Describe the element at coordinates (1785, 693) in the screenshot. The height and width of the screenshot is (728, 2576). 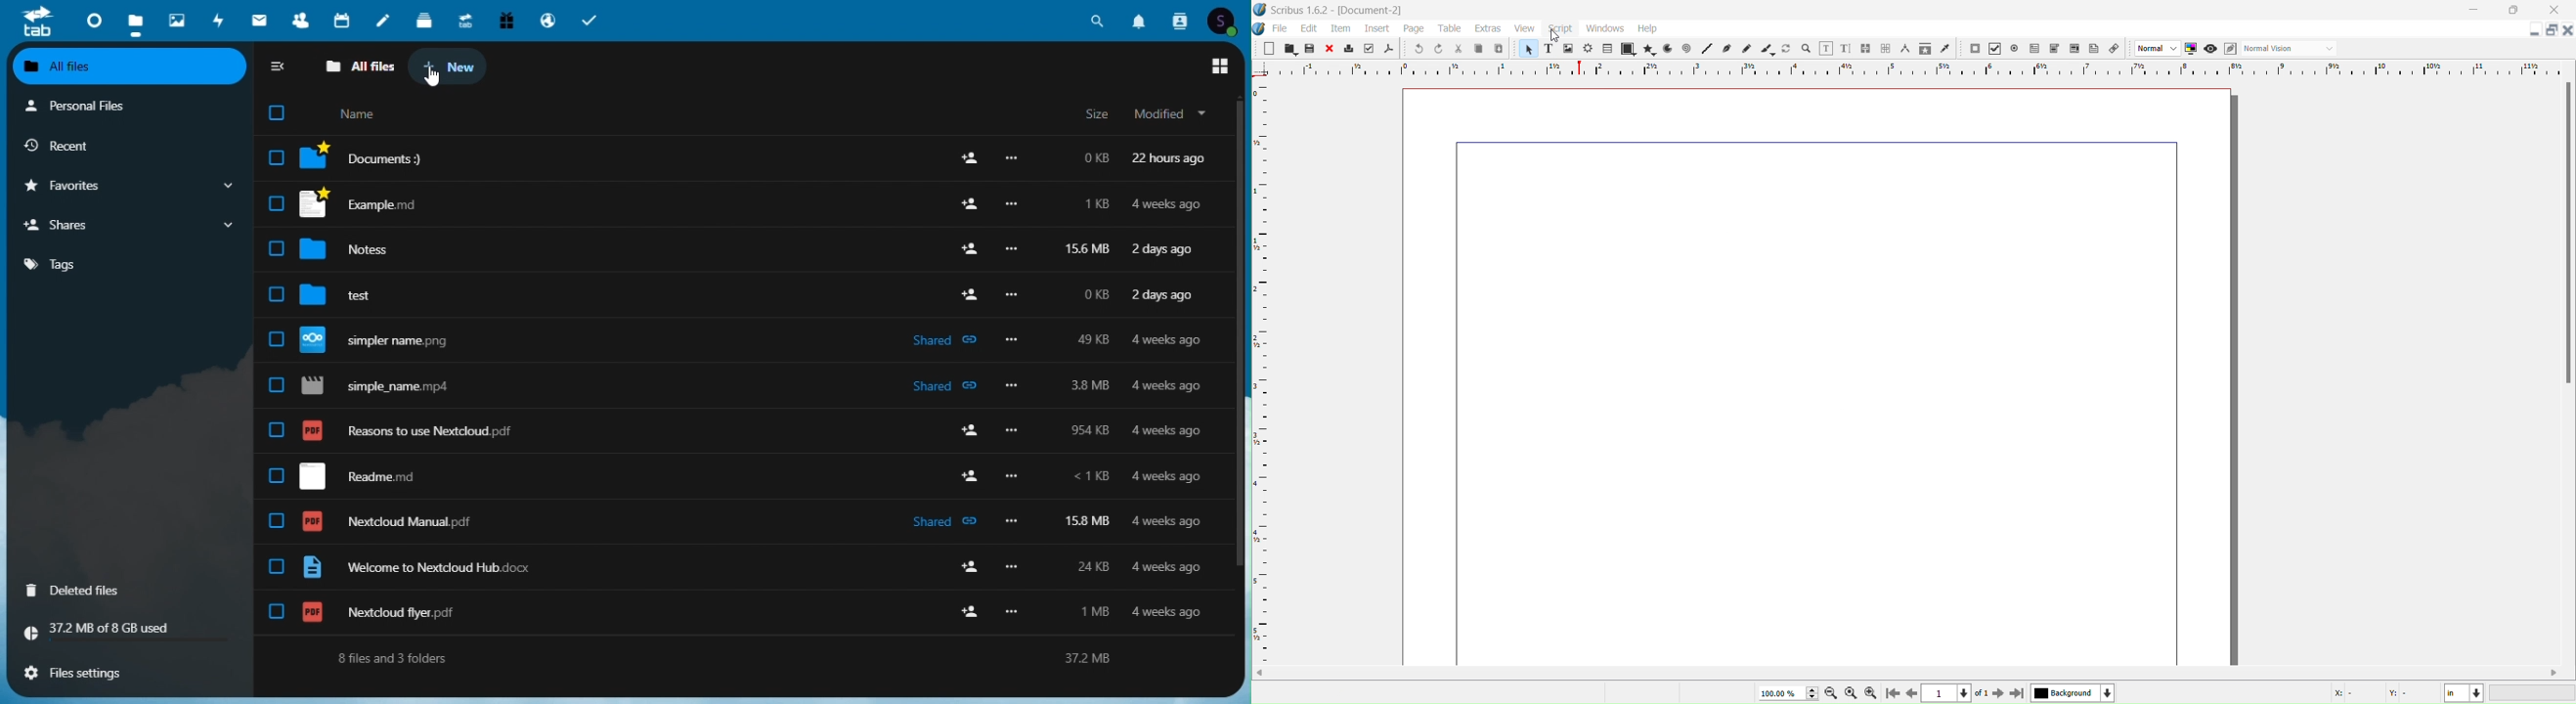
I see `Current Zoom Level` at that location.